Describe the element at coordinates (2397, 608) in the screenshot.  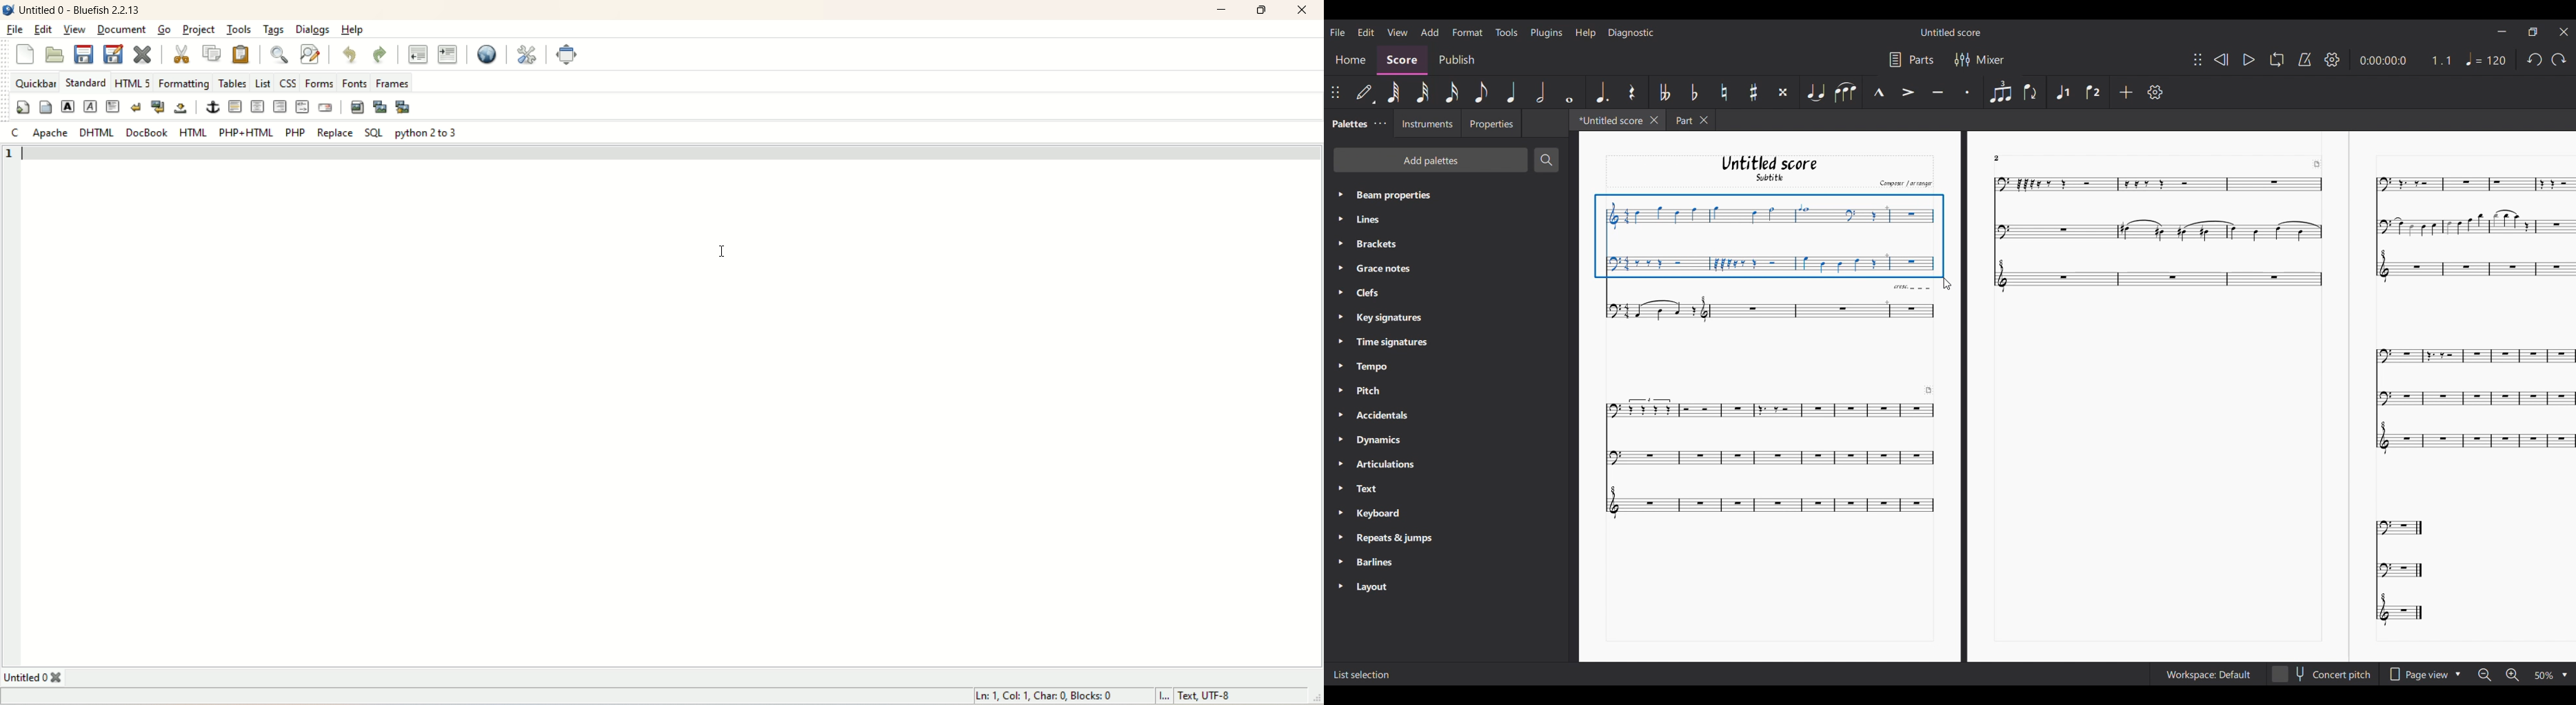
I see `` at that location.